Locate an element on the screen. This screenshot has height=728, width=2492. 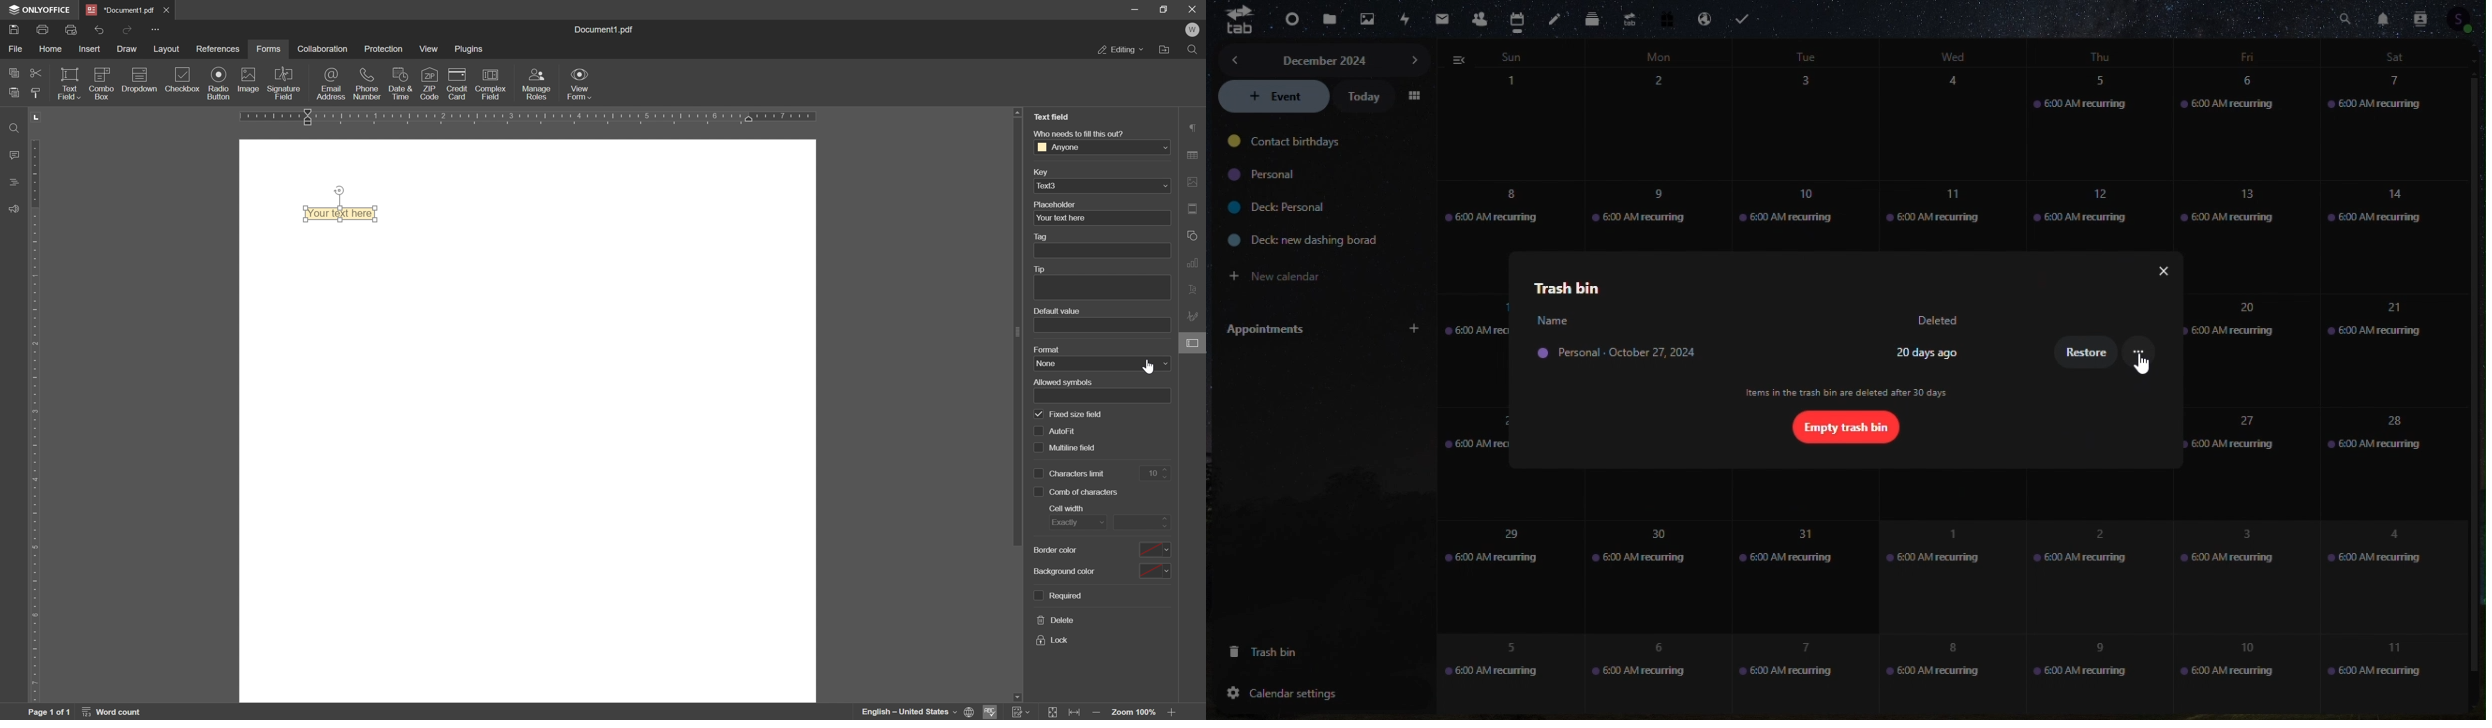
auto fill is located at coordinates (1067, 432).